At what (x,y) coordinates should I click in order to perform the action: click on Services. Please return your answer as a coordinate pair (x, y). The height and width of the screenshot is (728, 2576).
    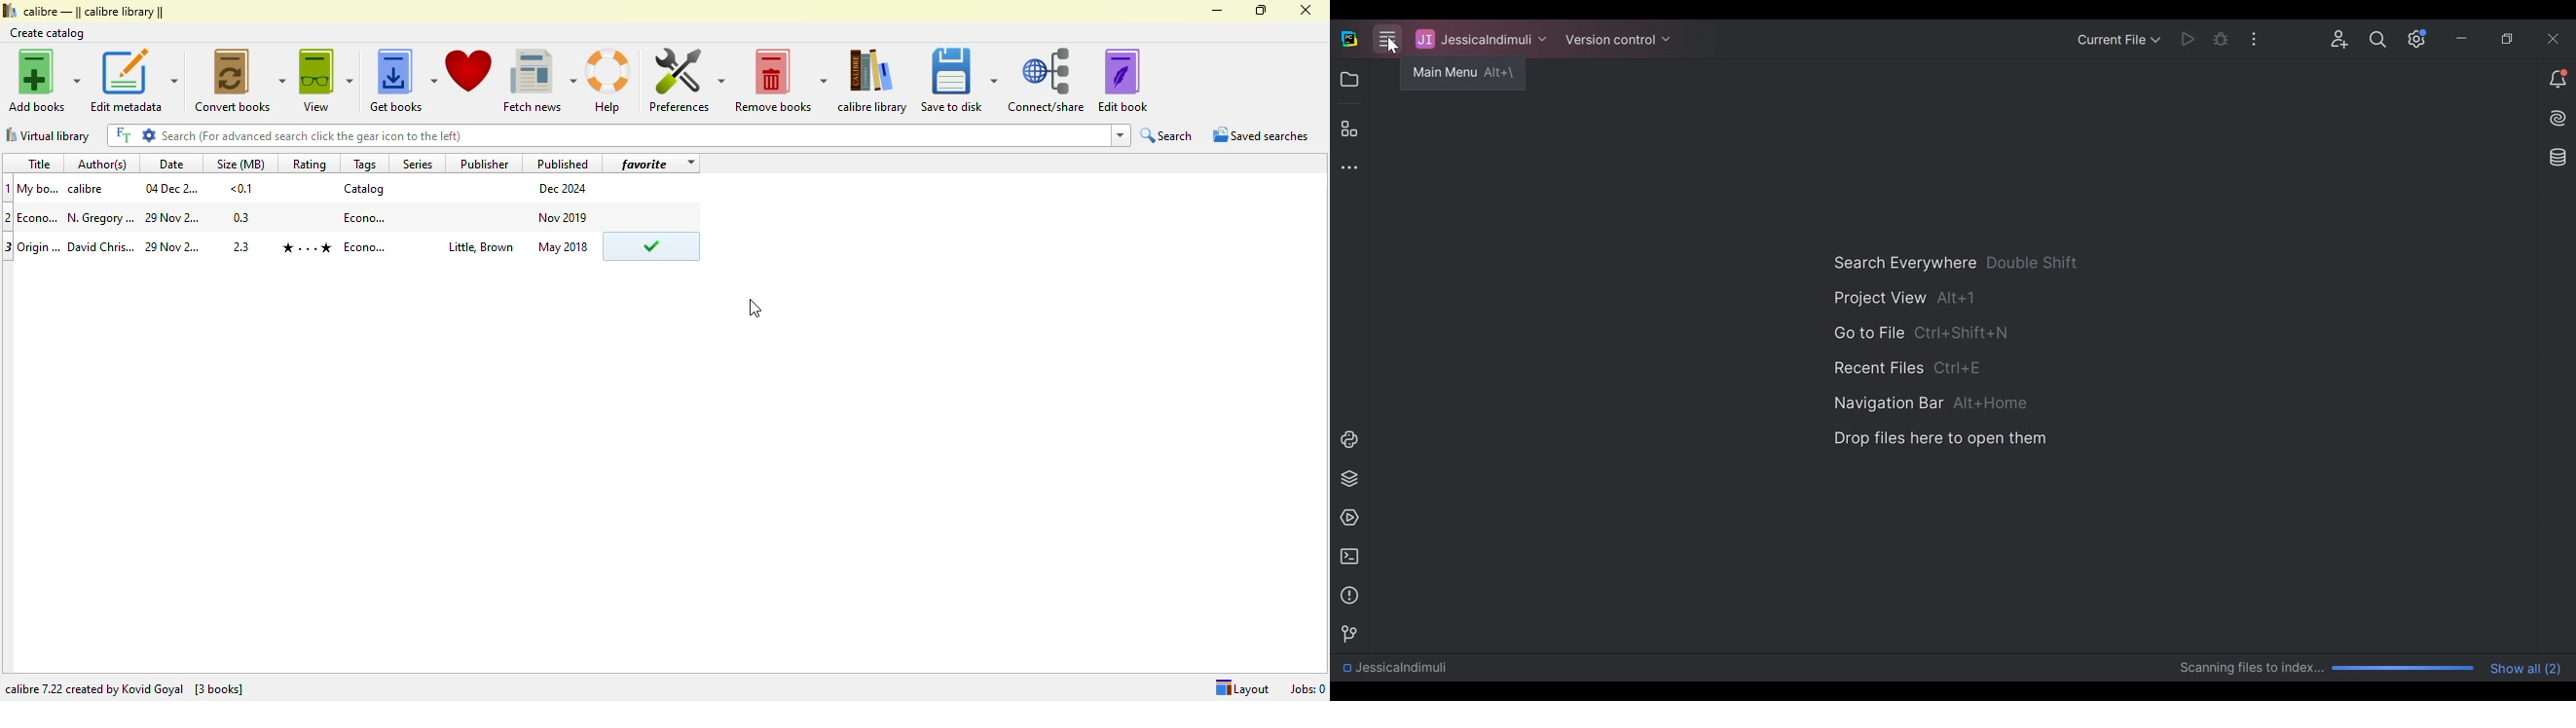
    Looking at the image, I should click on (1345, 518).